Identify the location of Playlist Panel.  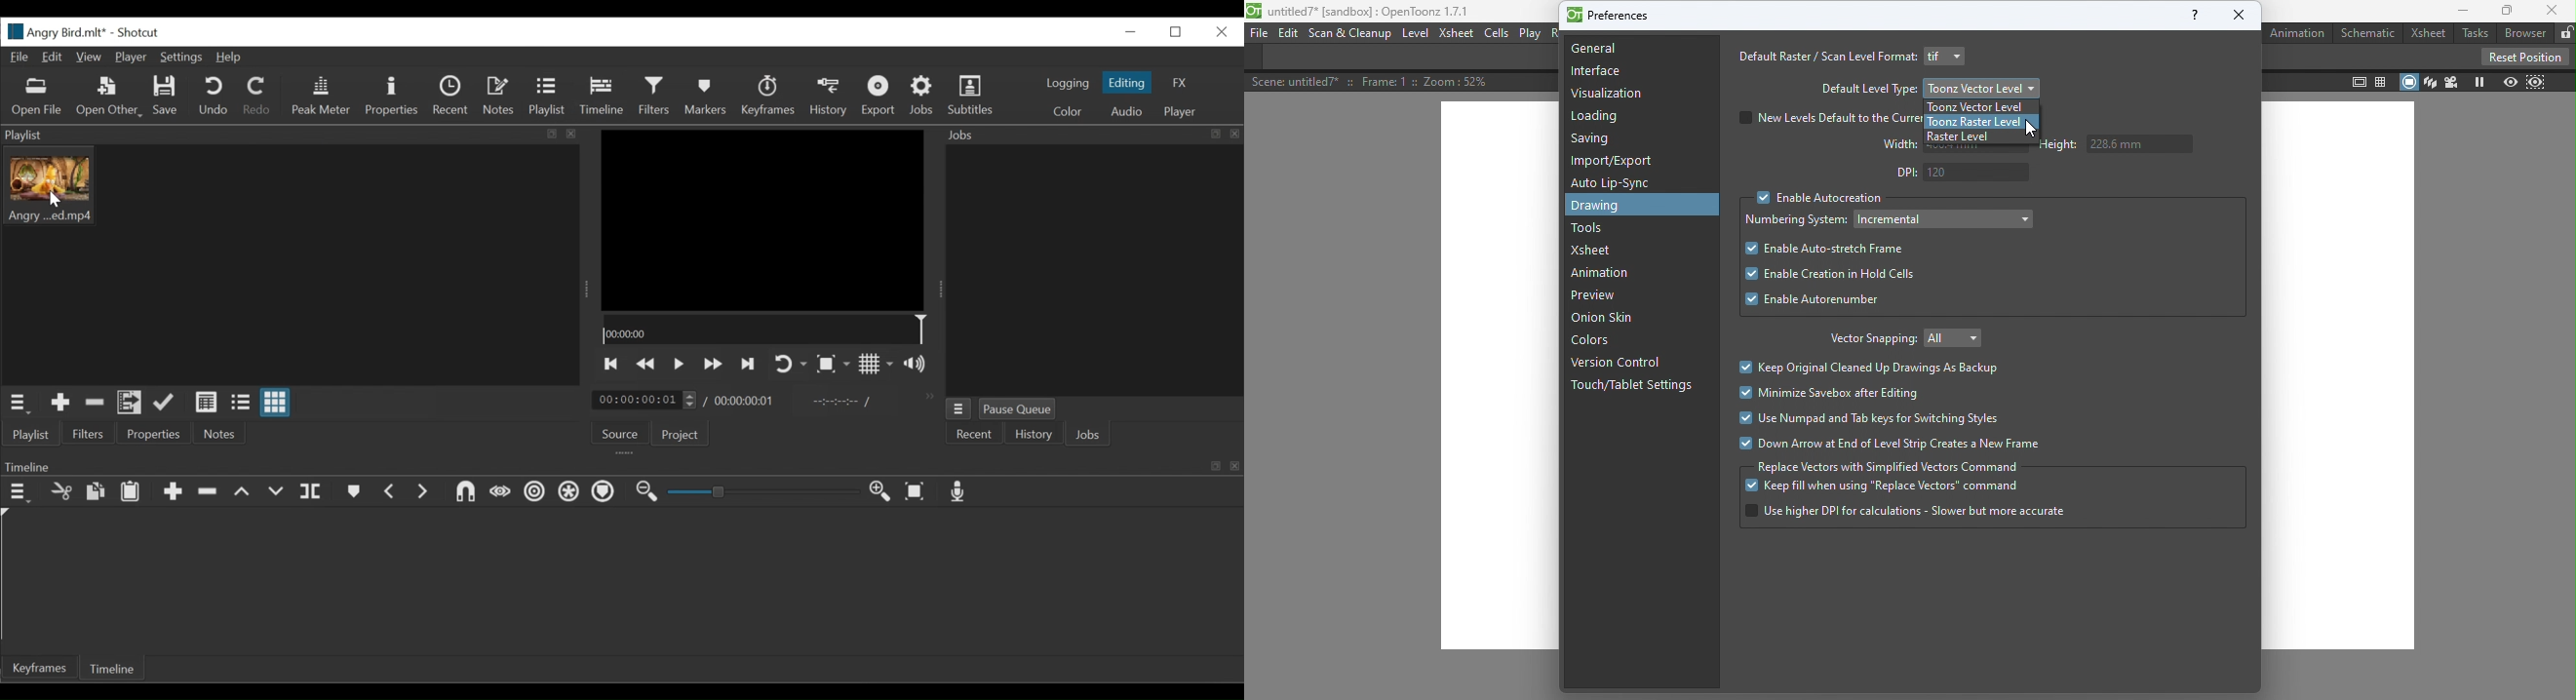
(298, 133).